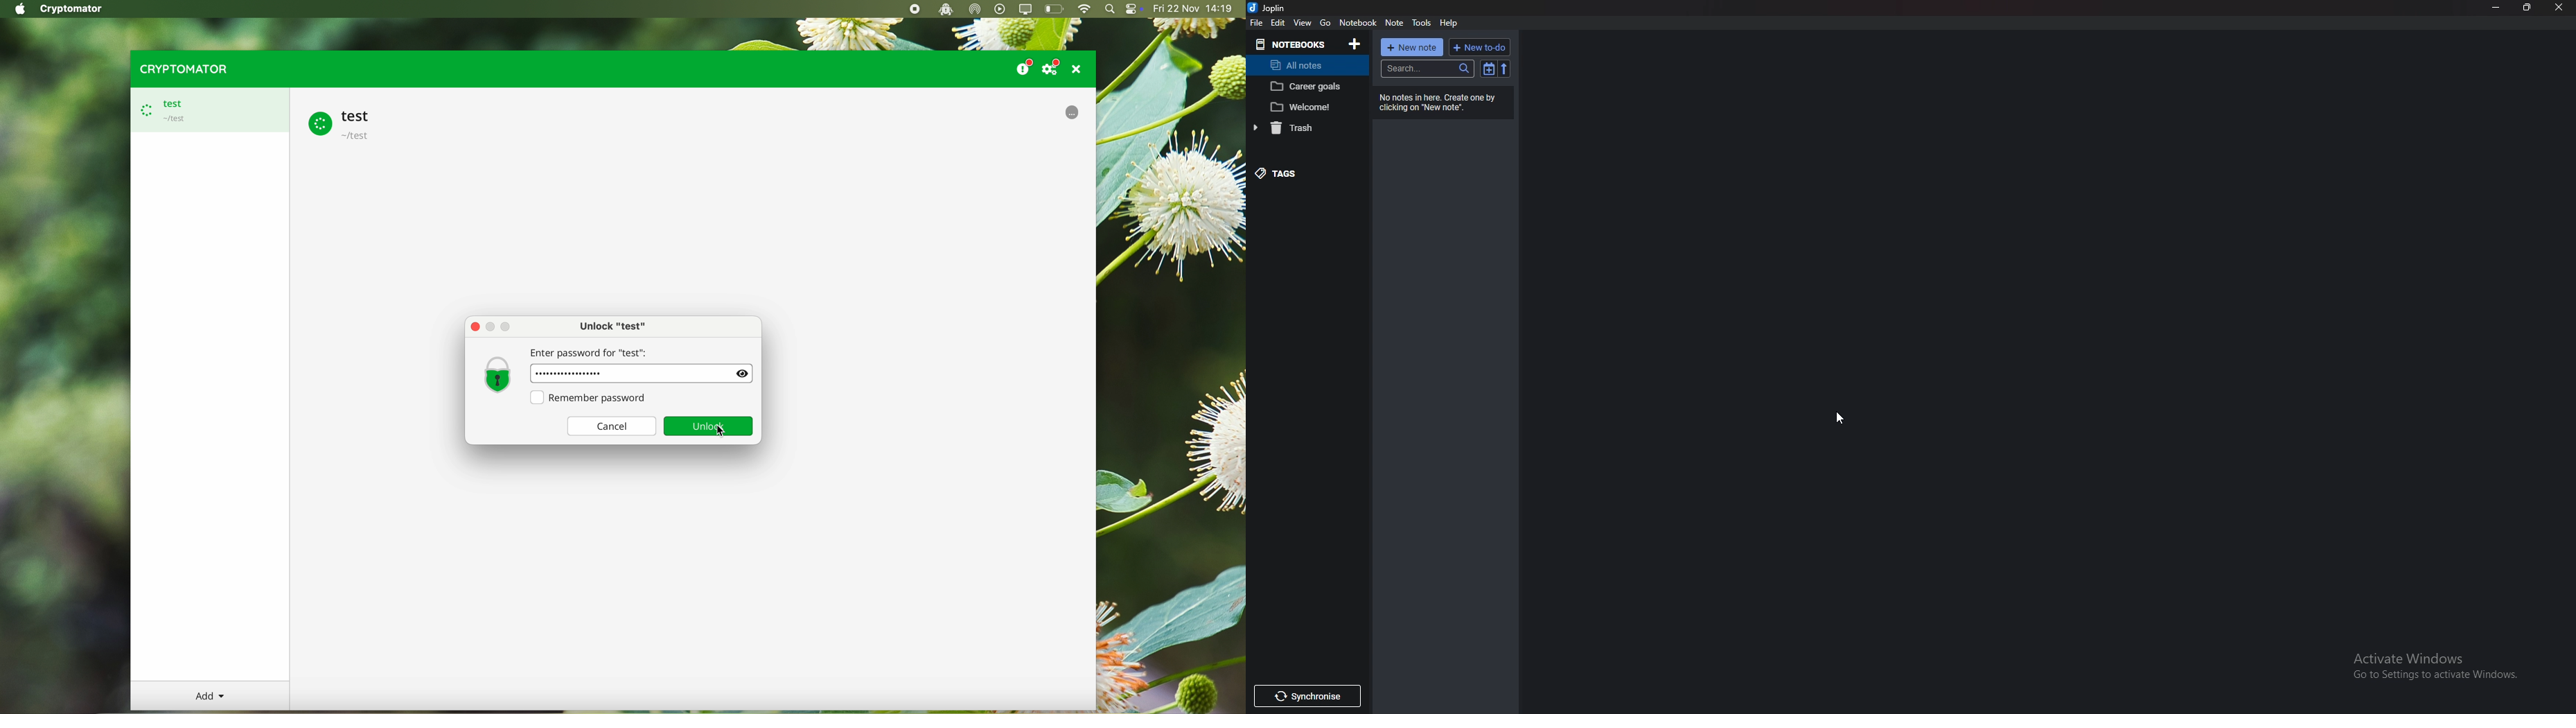 The width and height of the screenshot is (2576, 728). I want to click on reverse sort order, so click(1503, 69).